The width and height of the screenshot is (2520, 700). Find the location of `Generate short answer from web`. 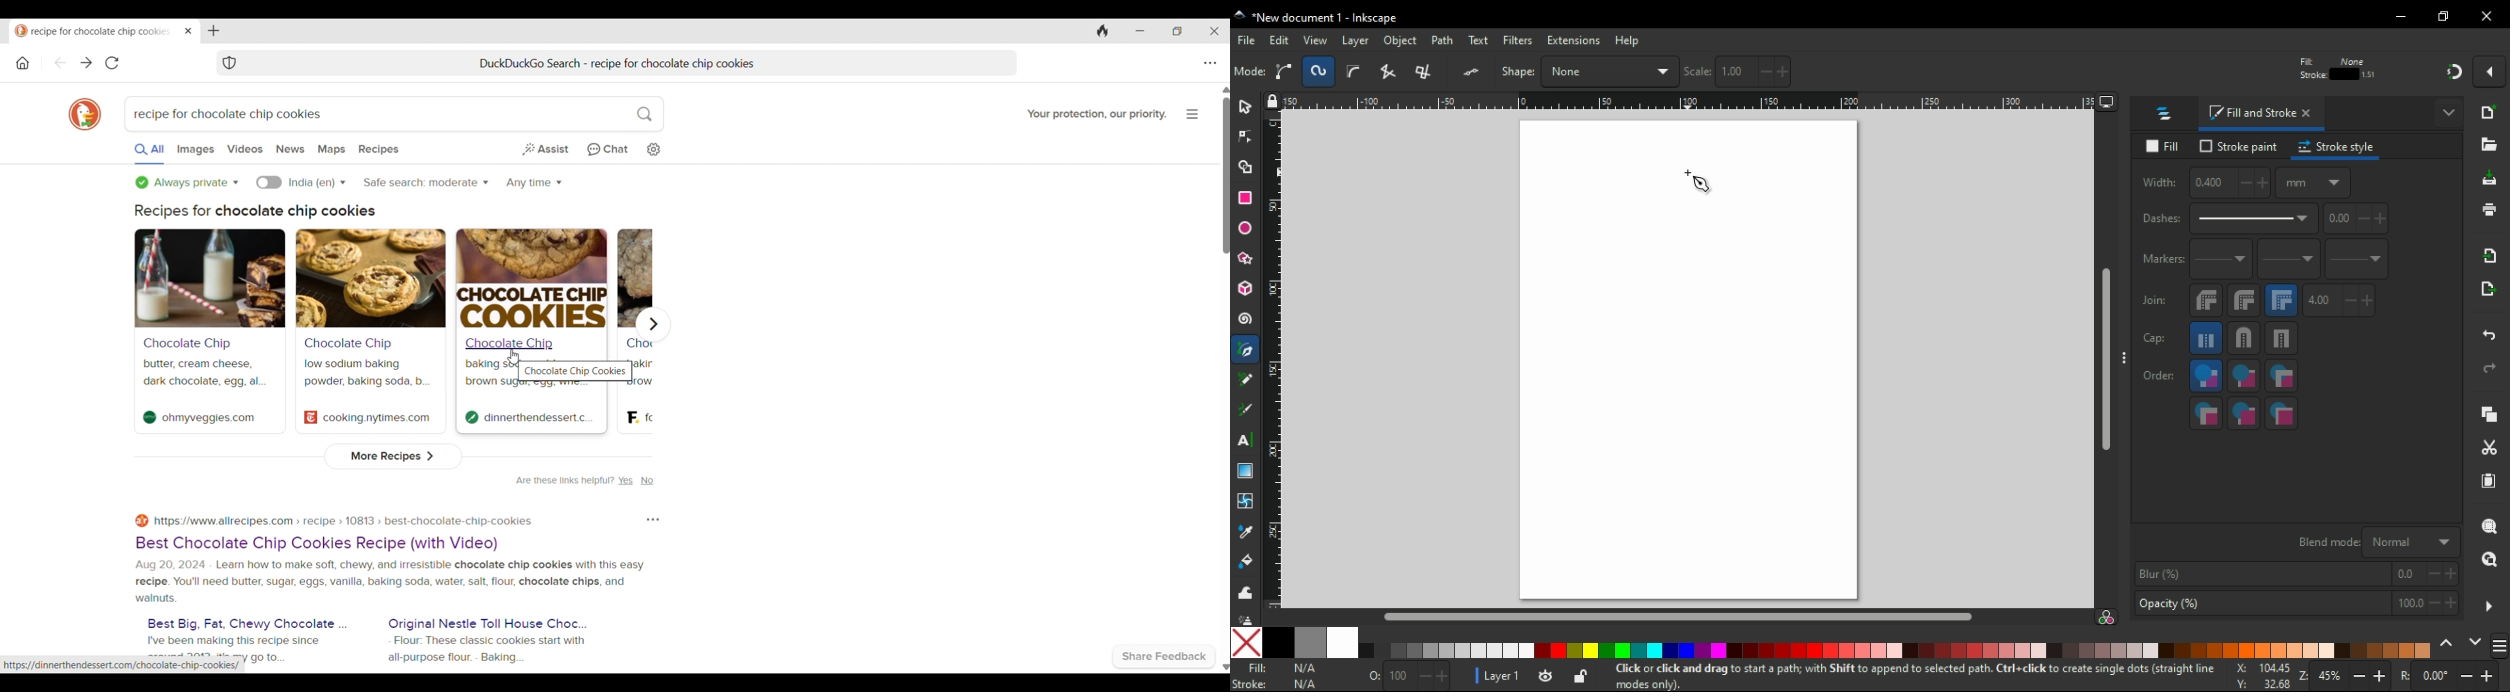

Generate short answer from web is located at coordinates (546, 150).